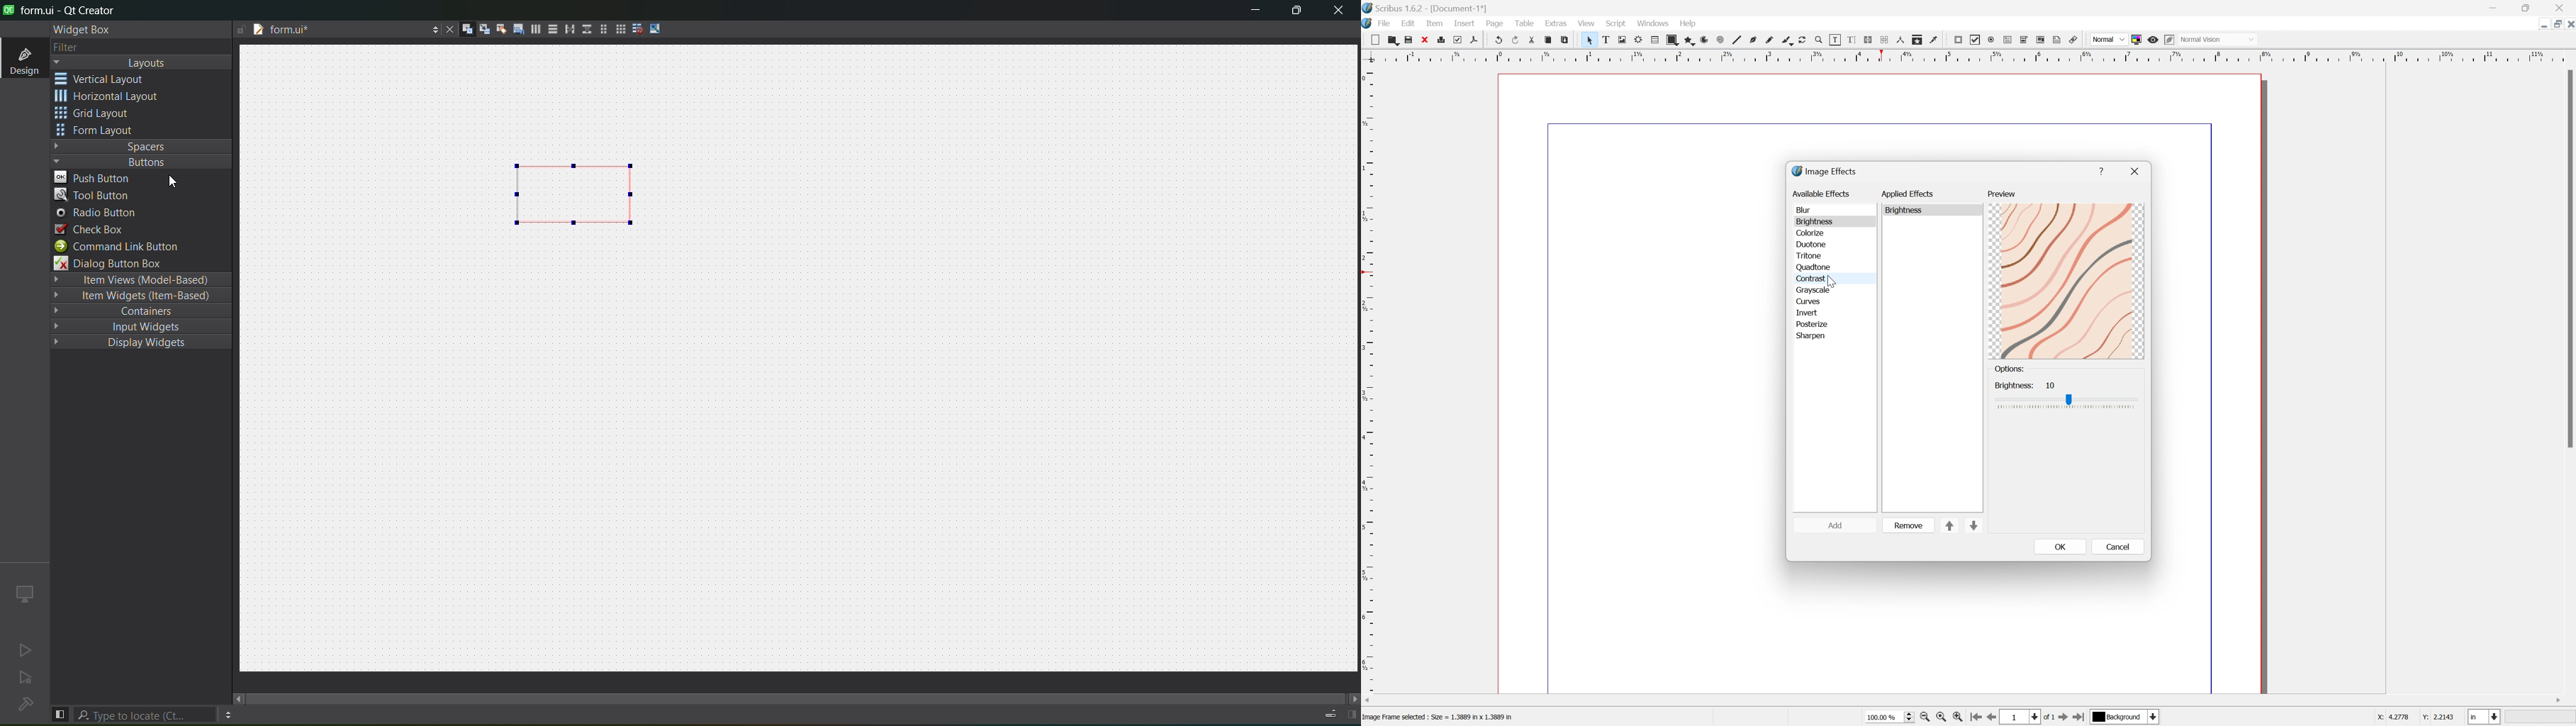 Image resolution: width=2576 pixels, height=728 pixels. What do you see at coordinates (797, 692) in the screenshot?
I see `scroll bar` at bounding box center [797, 692].